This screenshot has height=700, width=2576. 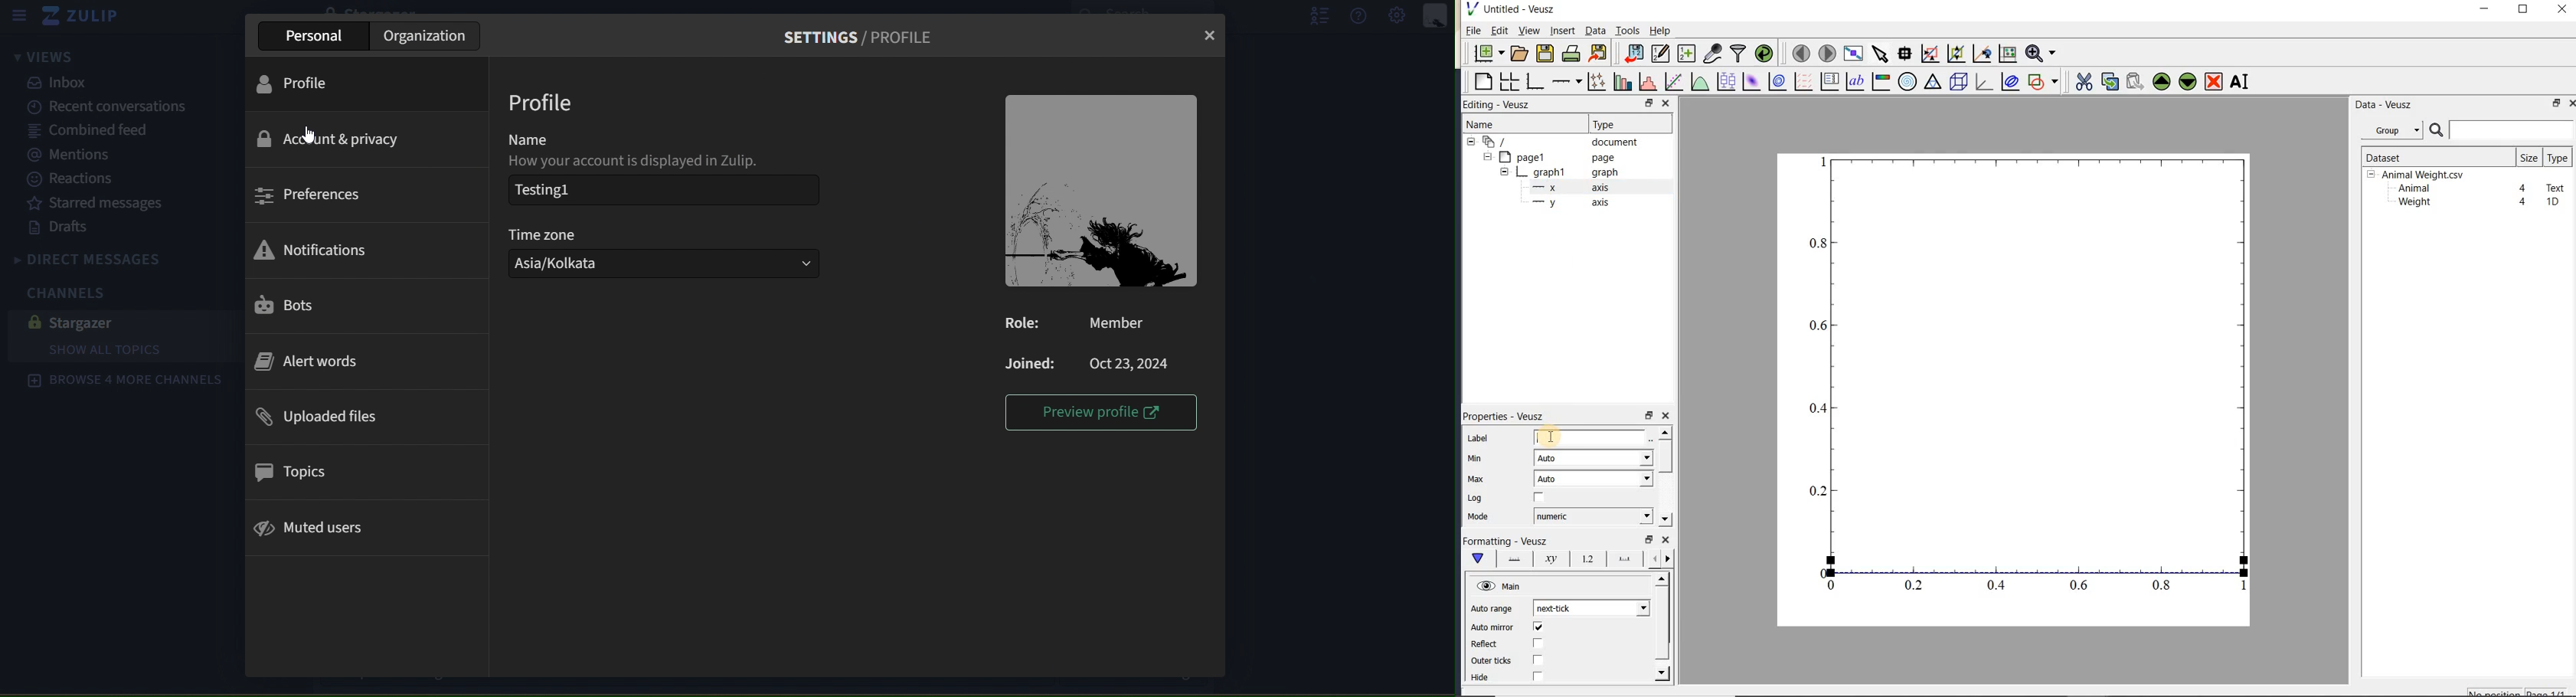 I want to click on view, so click(x=1528, y=32).